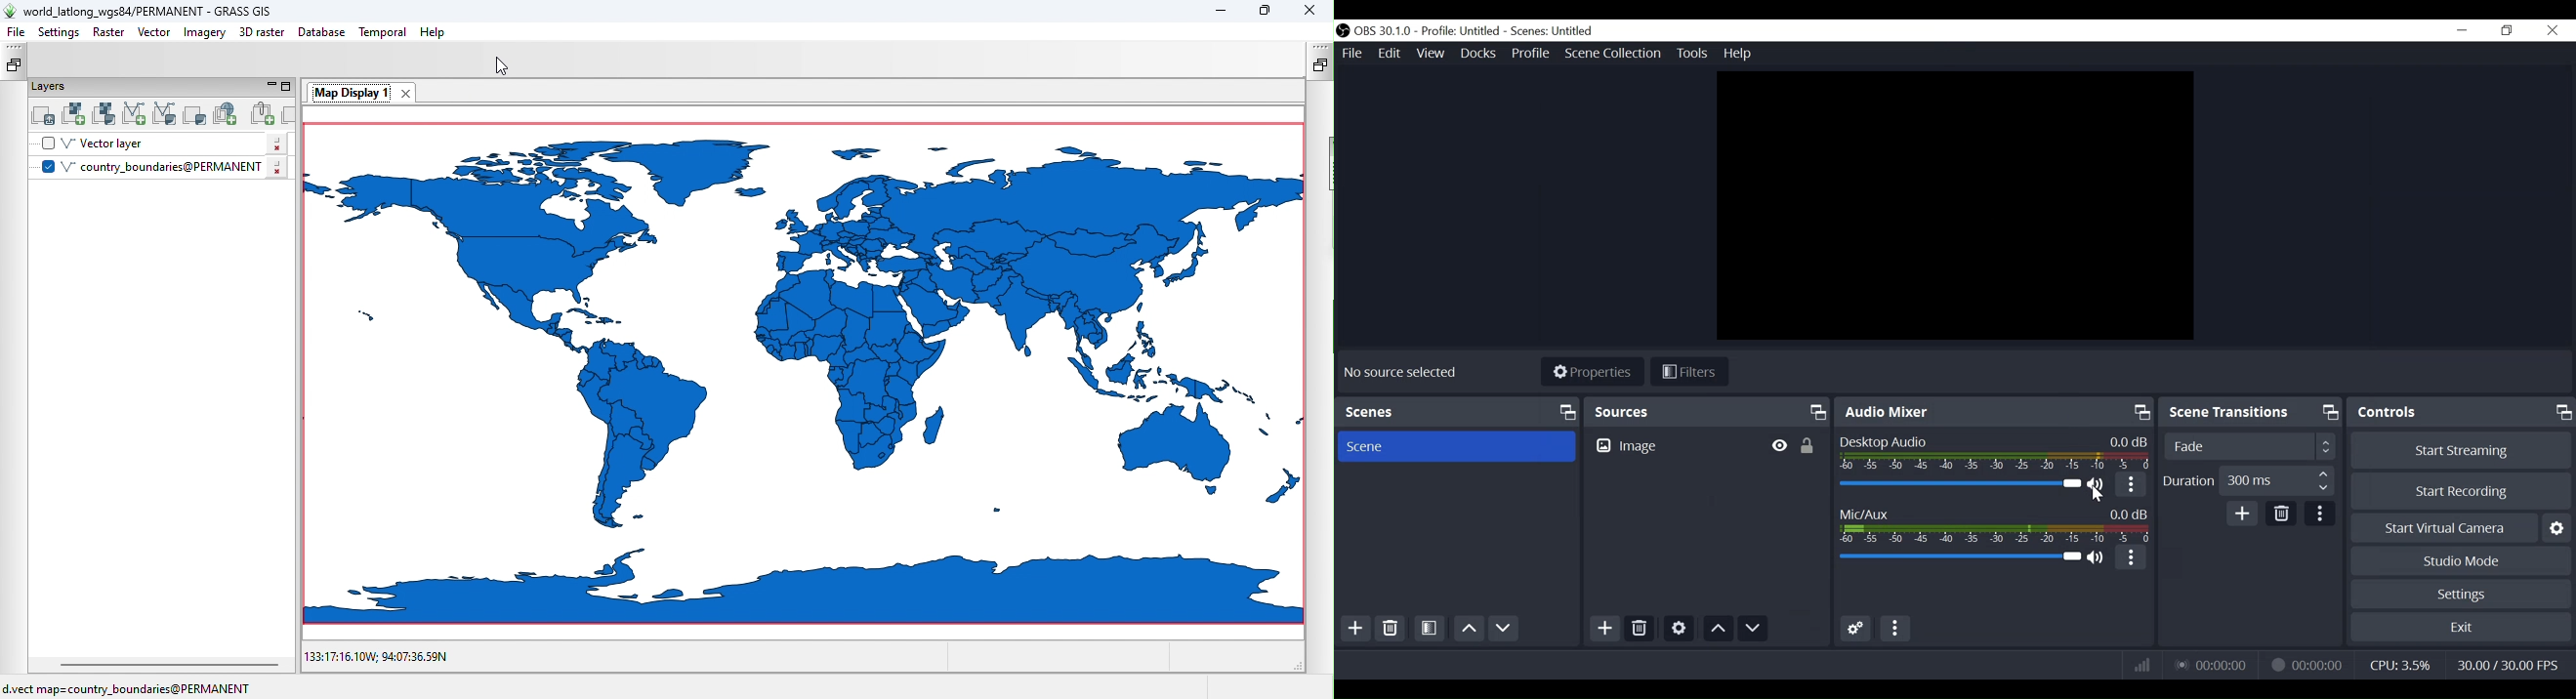  What do you see at coordinates (1343, 31) in the screenshot?
I see `OBS Studios Desktop Icon` at bounding box center [1343, 31].